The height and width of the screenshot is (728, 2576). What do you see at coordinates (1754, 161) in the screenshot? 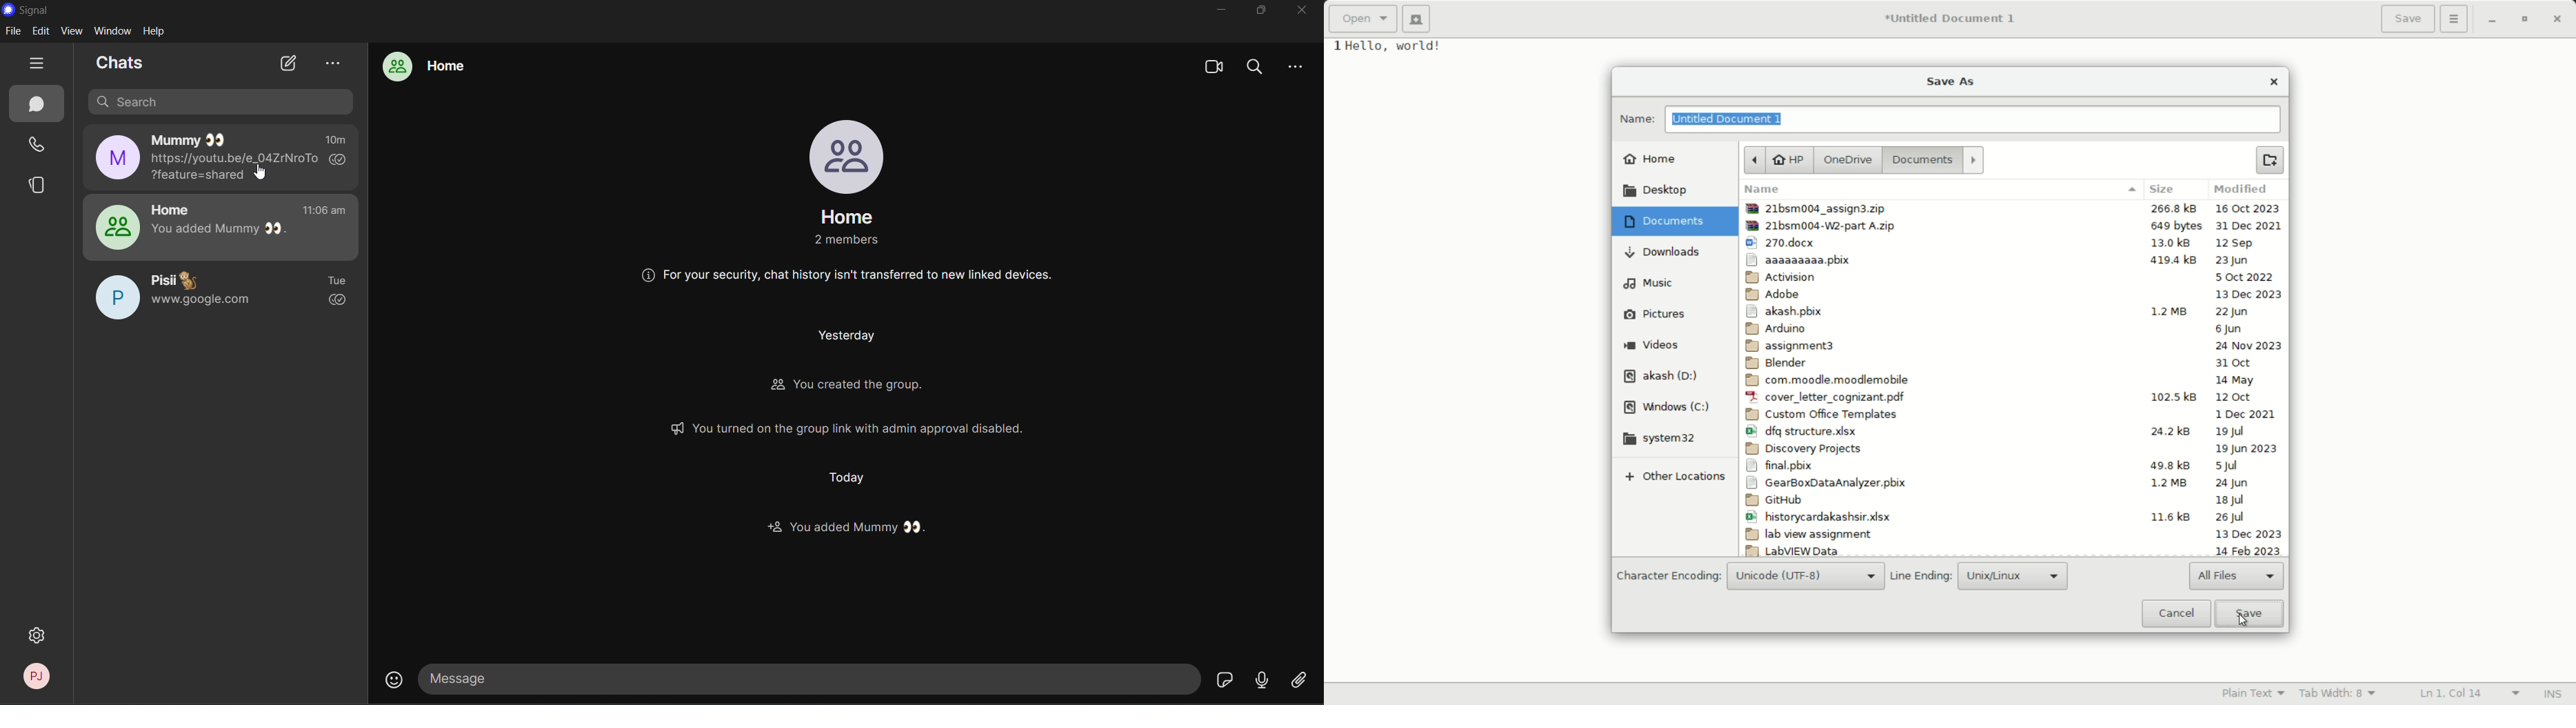
I see `Move back` at bounding box center [1754, 161].